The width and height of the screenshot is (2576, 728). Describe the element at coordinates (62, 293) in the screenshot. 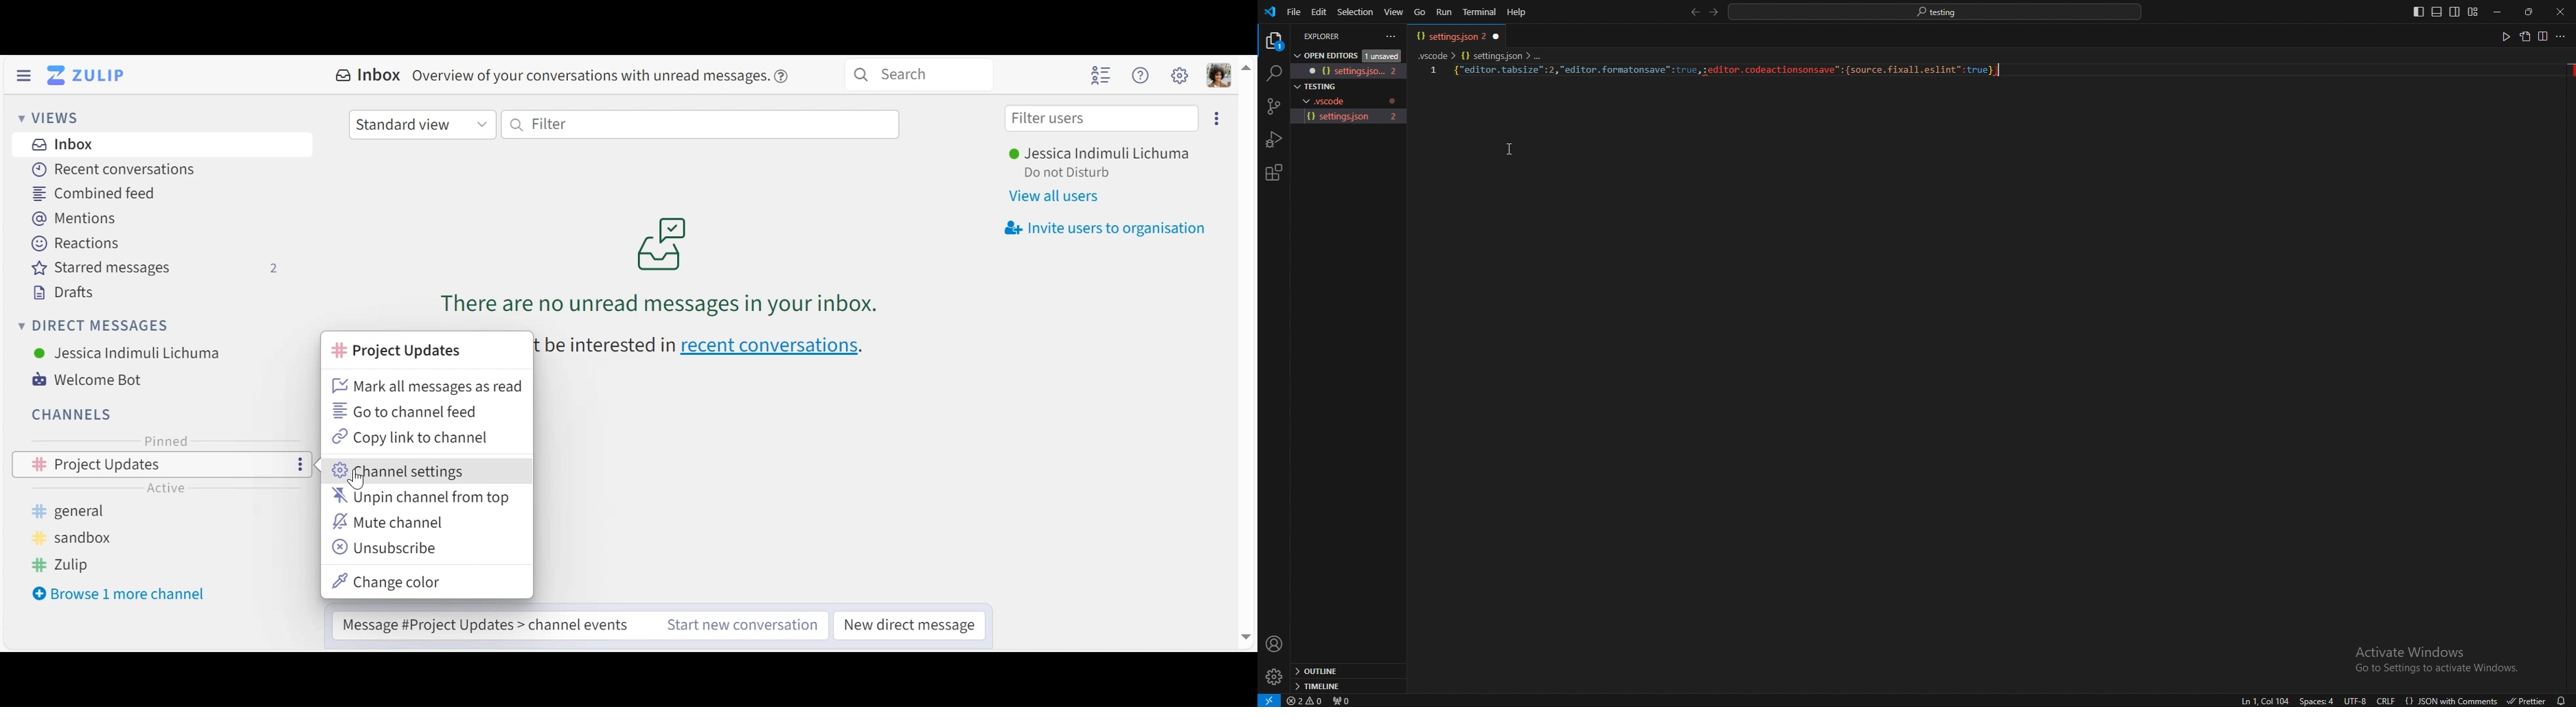

I see `Drafts` at that location.